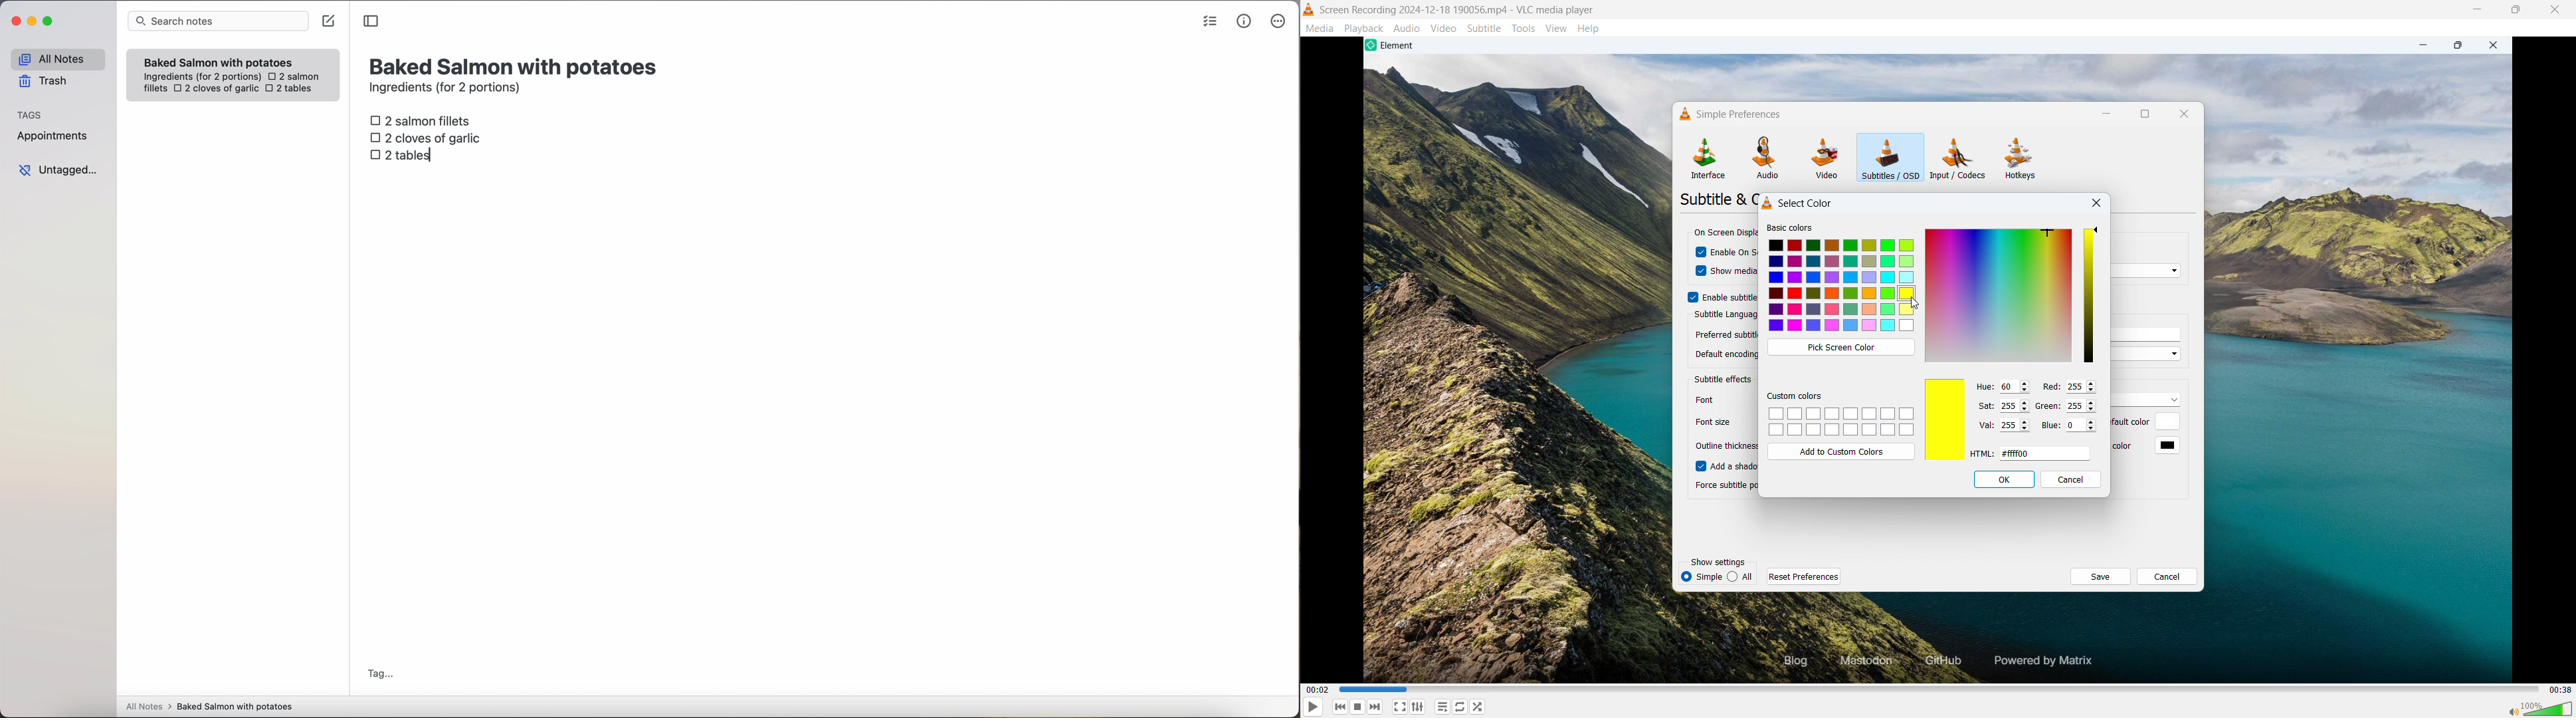 The image size is (2576, 728). What do you see at coordinates (2015, 425) in the screenshot?
I see `set val` at bounding box center [2015, 425].